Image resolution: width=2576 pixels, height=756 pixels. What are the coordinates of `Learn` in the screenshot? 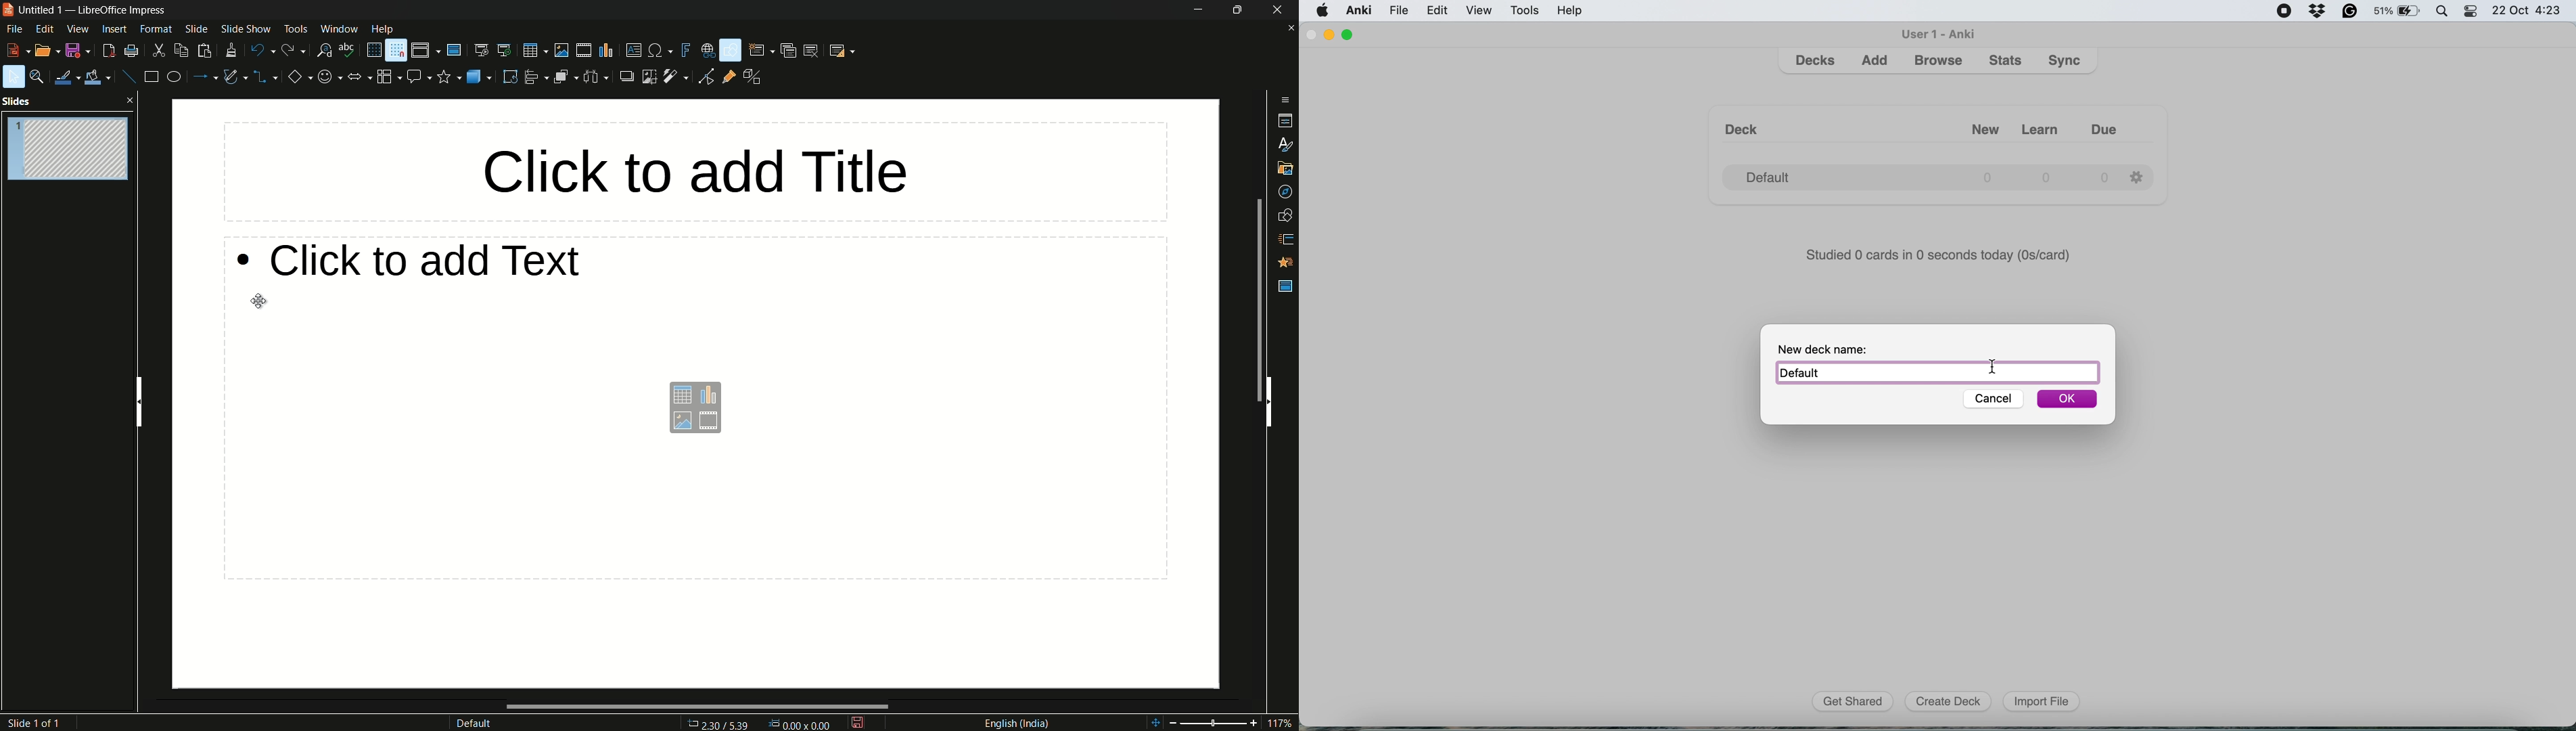 It's located at (2043, 125).